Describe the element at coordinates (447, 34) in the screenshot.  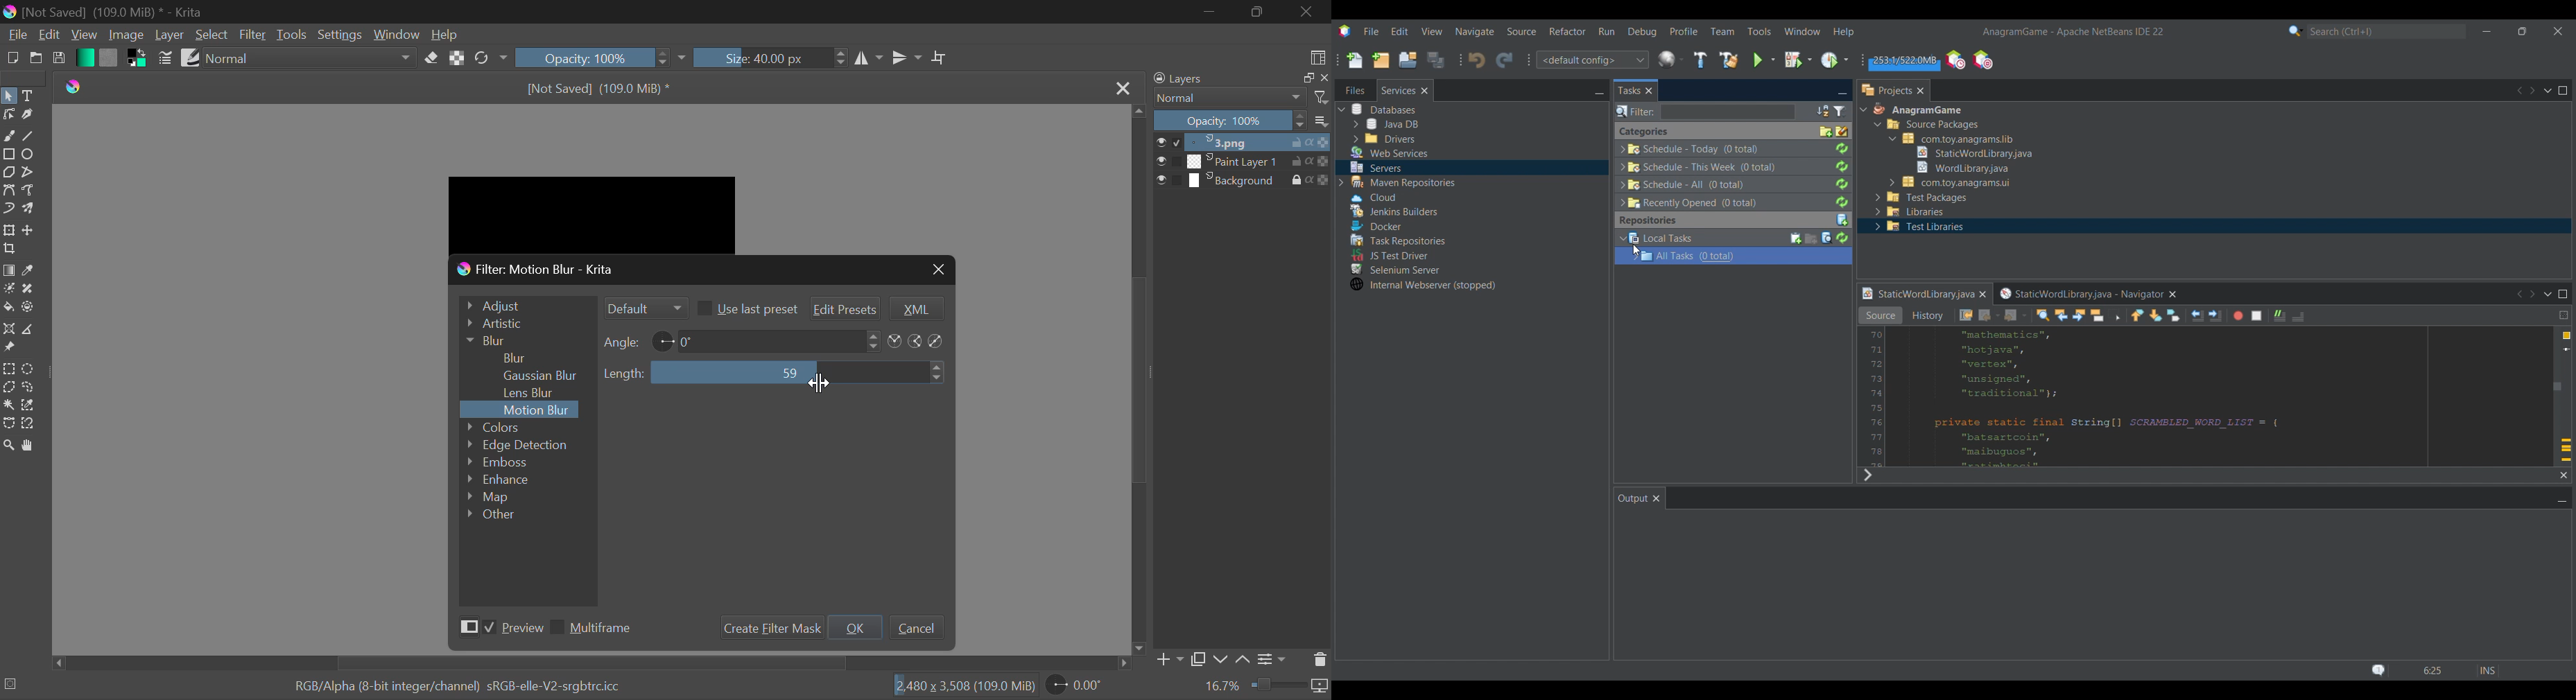
I see `Help` at that location.